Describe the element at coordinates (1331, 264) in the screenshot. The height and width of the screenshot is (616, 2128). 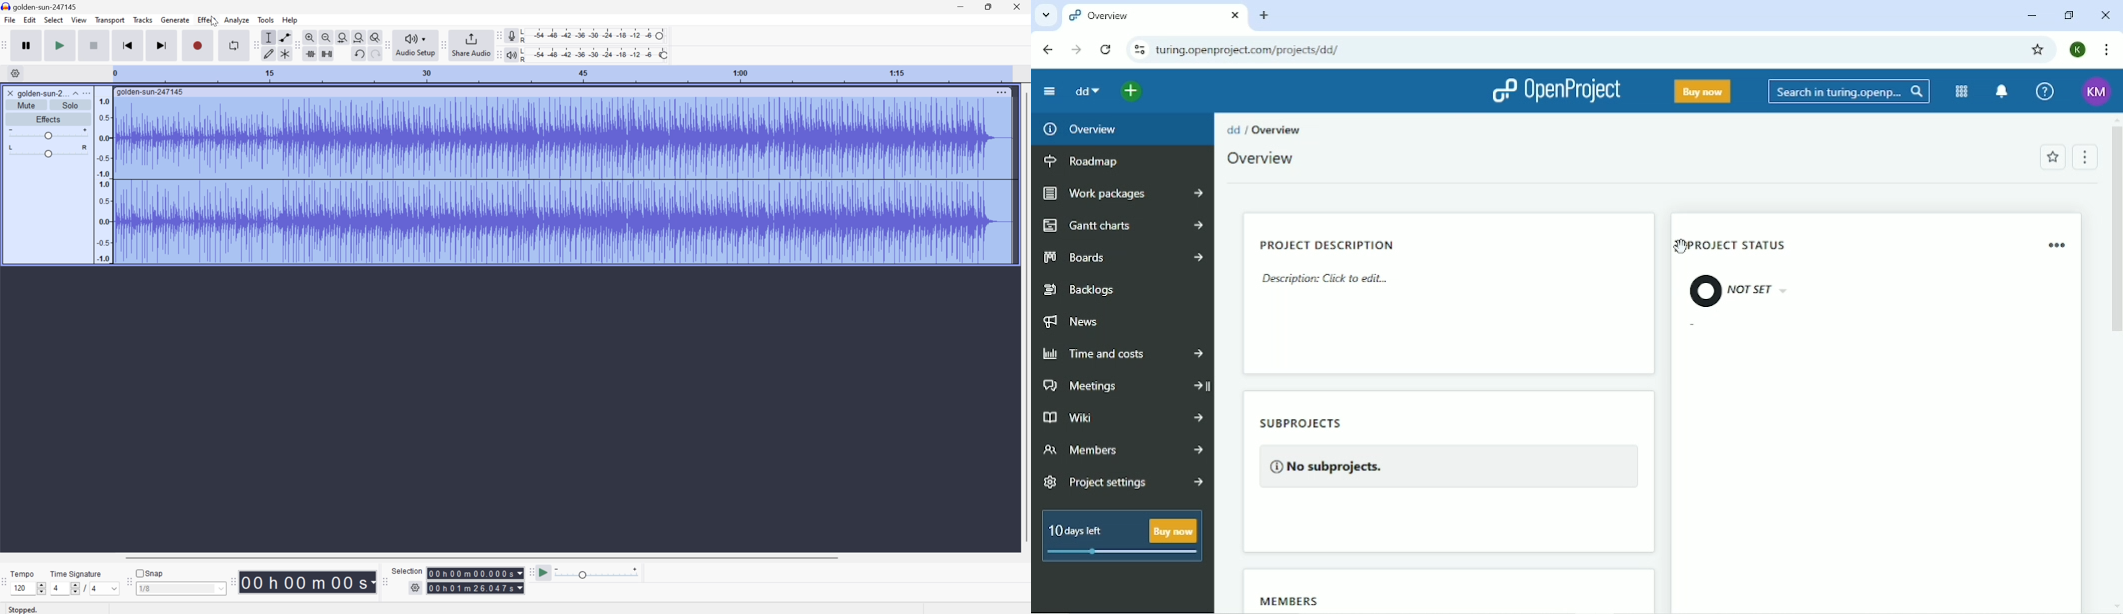
I see `Project description` at that location.